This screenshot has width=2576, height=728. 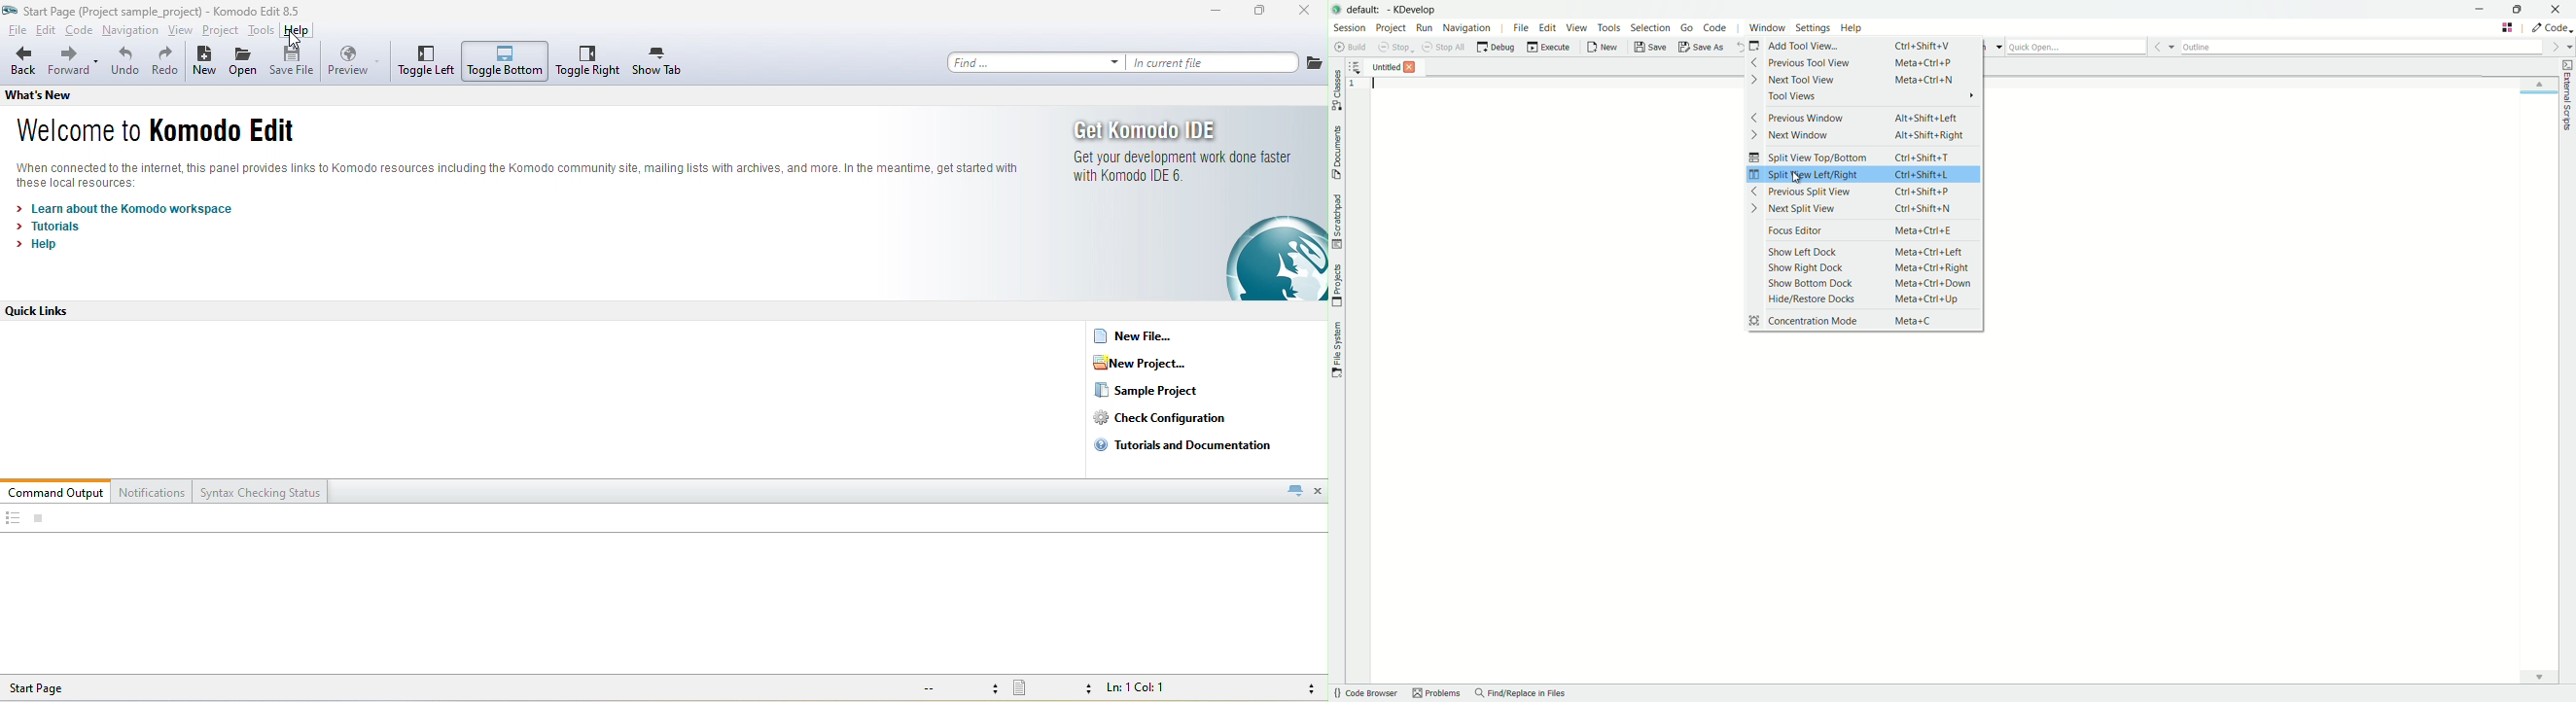 What do you see at coordinates (2569, 94) in the screenshot?
I see `toggle external scripts` at bounding box center [2569, 94].